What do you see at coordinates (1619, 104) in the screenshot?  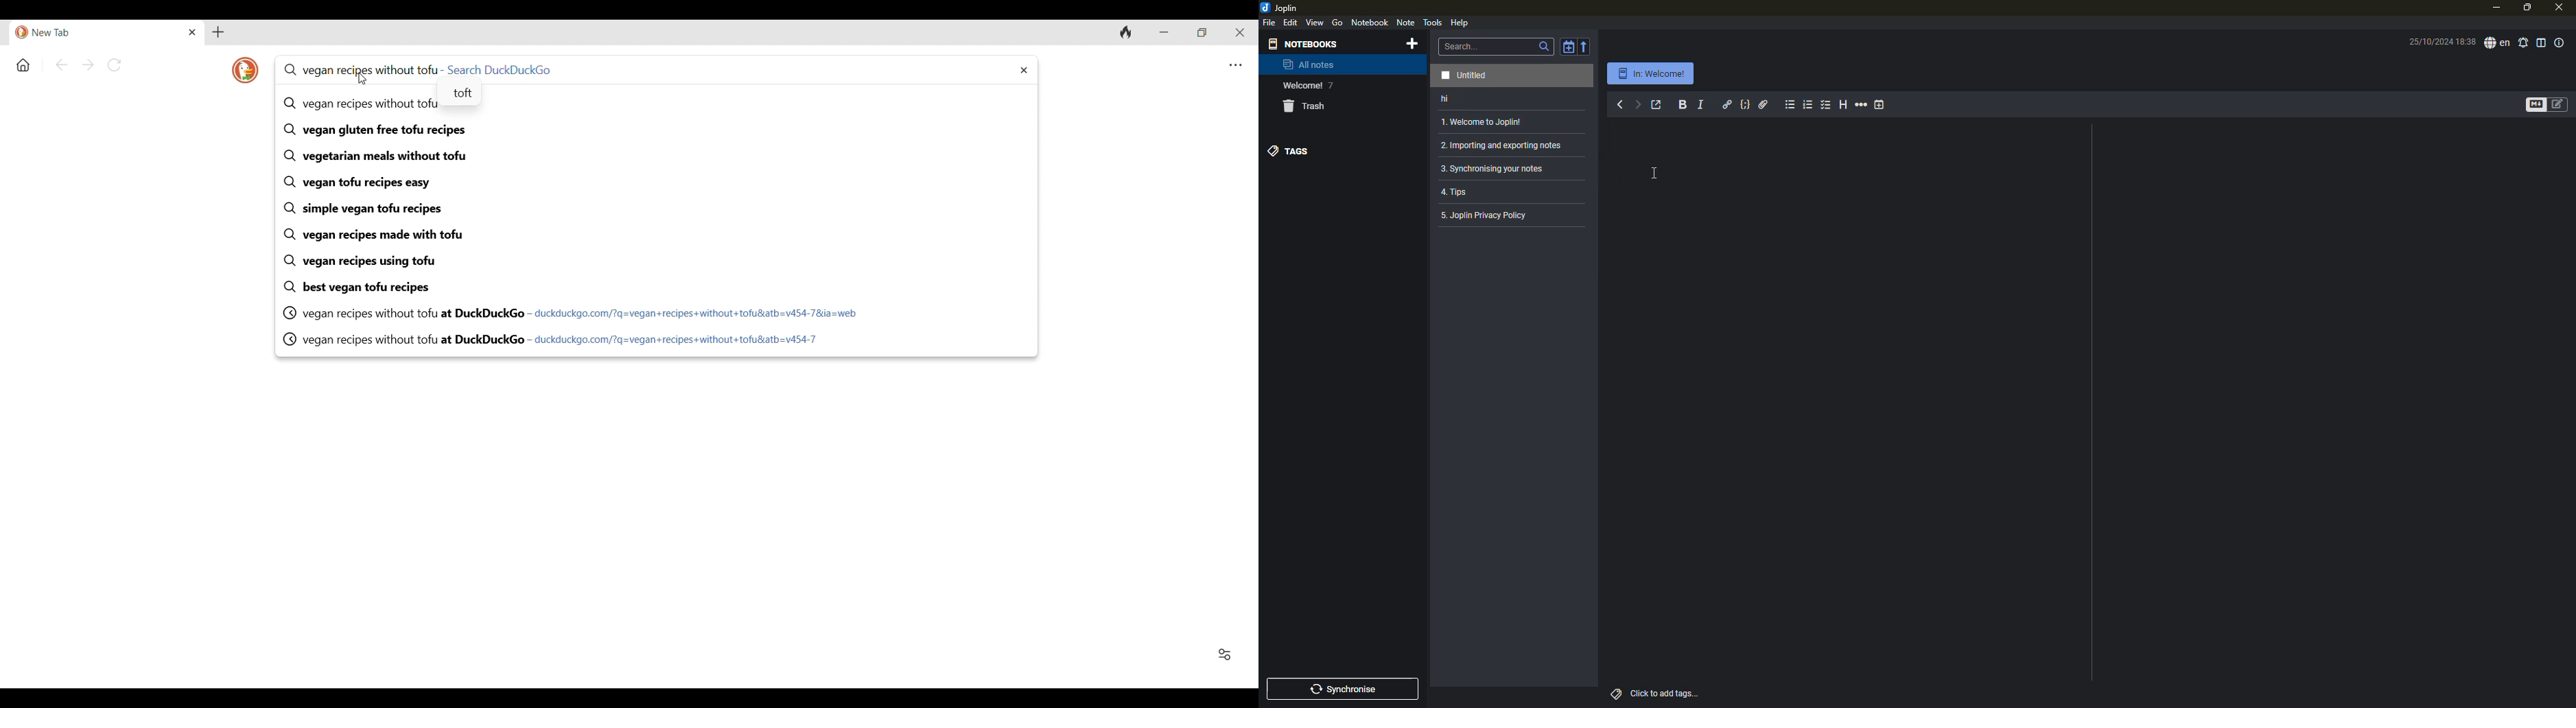 I see `back` at bounding box center [1619, 104].